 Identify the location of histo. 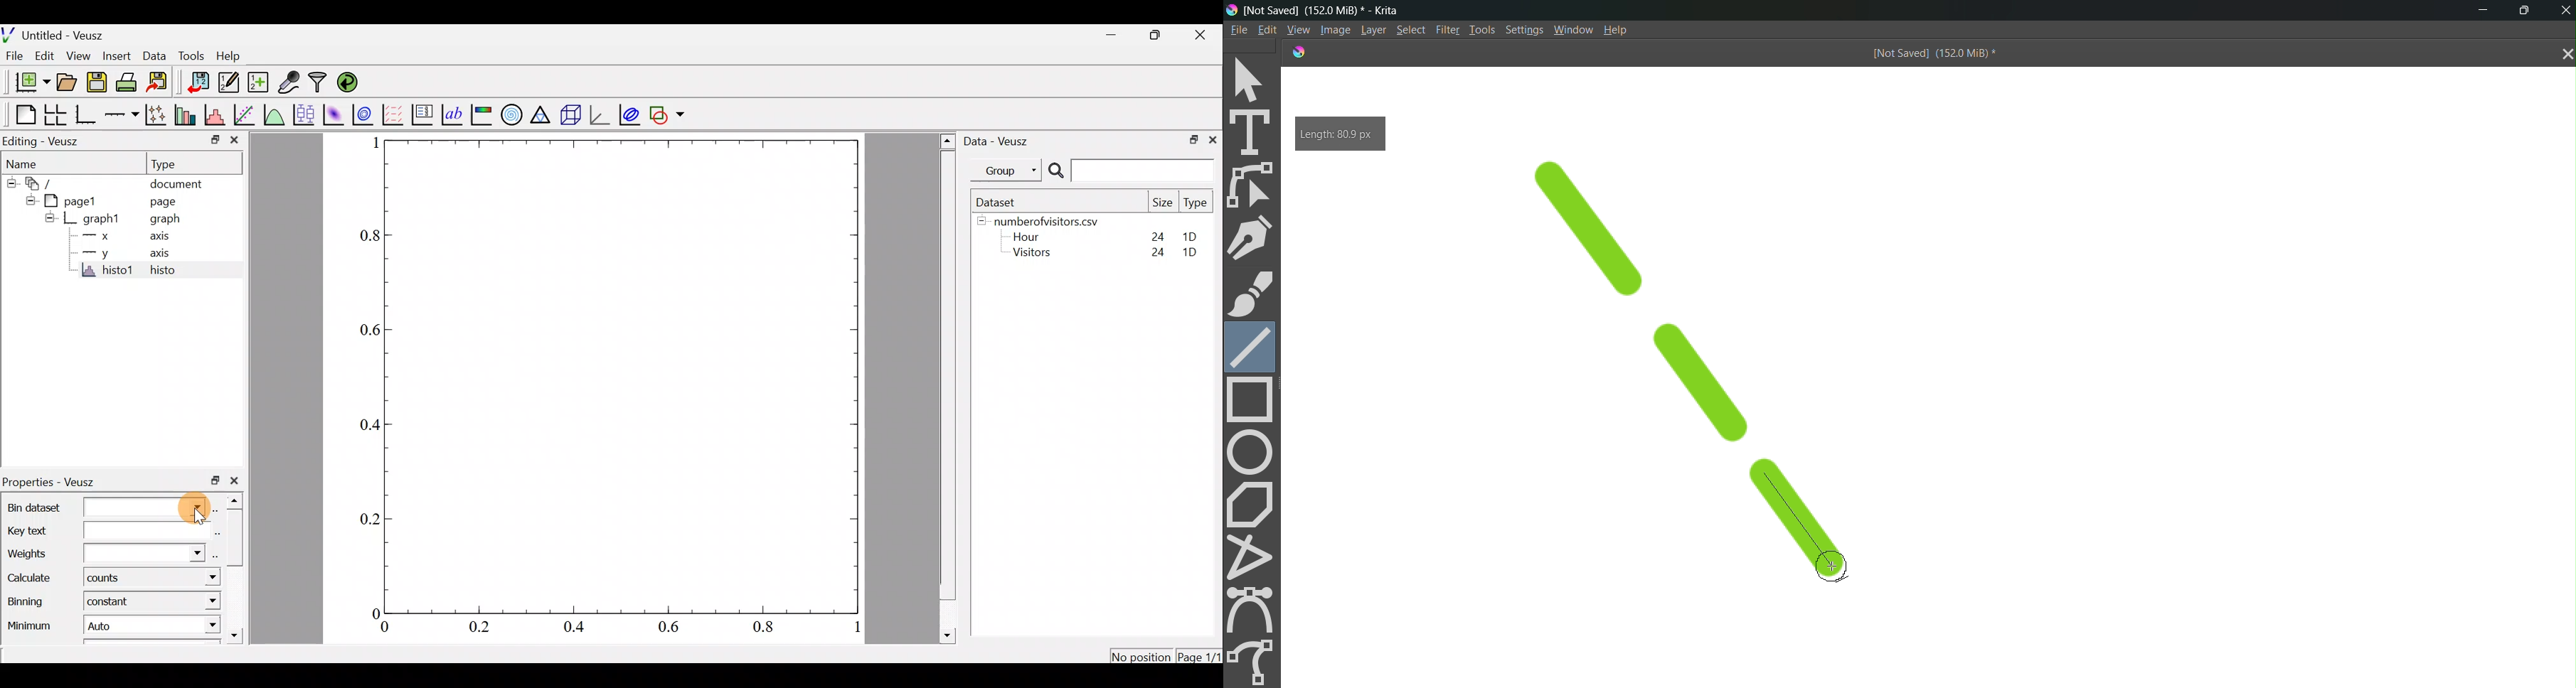
(164, 272).